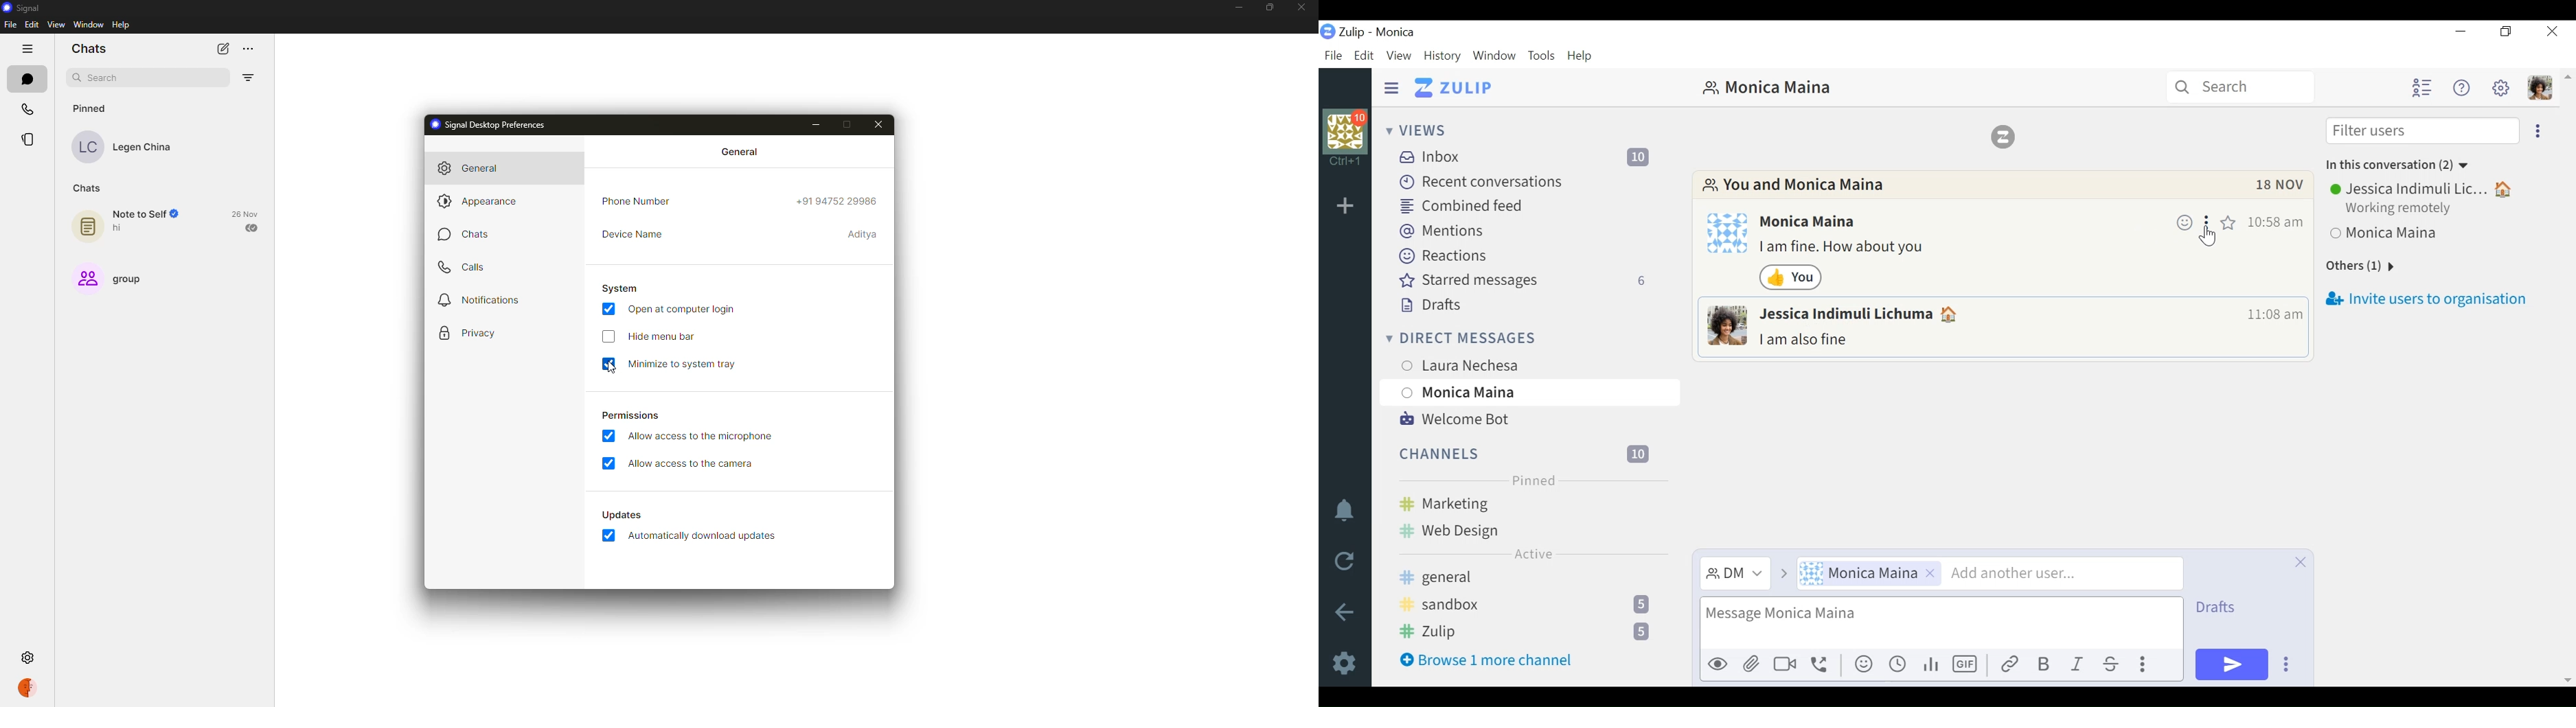  Describe the element at coordinates (624, 515) in the screenshot. I see `automatically download updates` at that location.